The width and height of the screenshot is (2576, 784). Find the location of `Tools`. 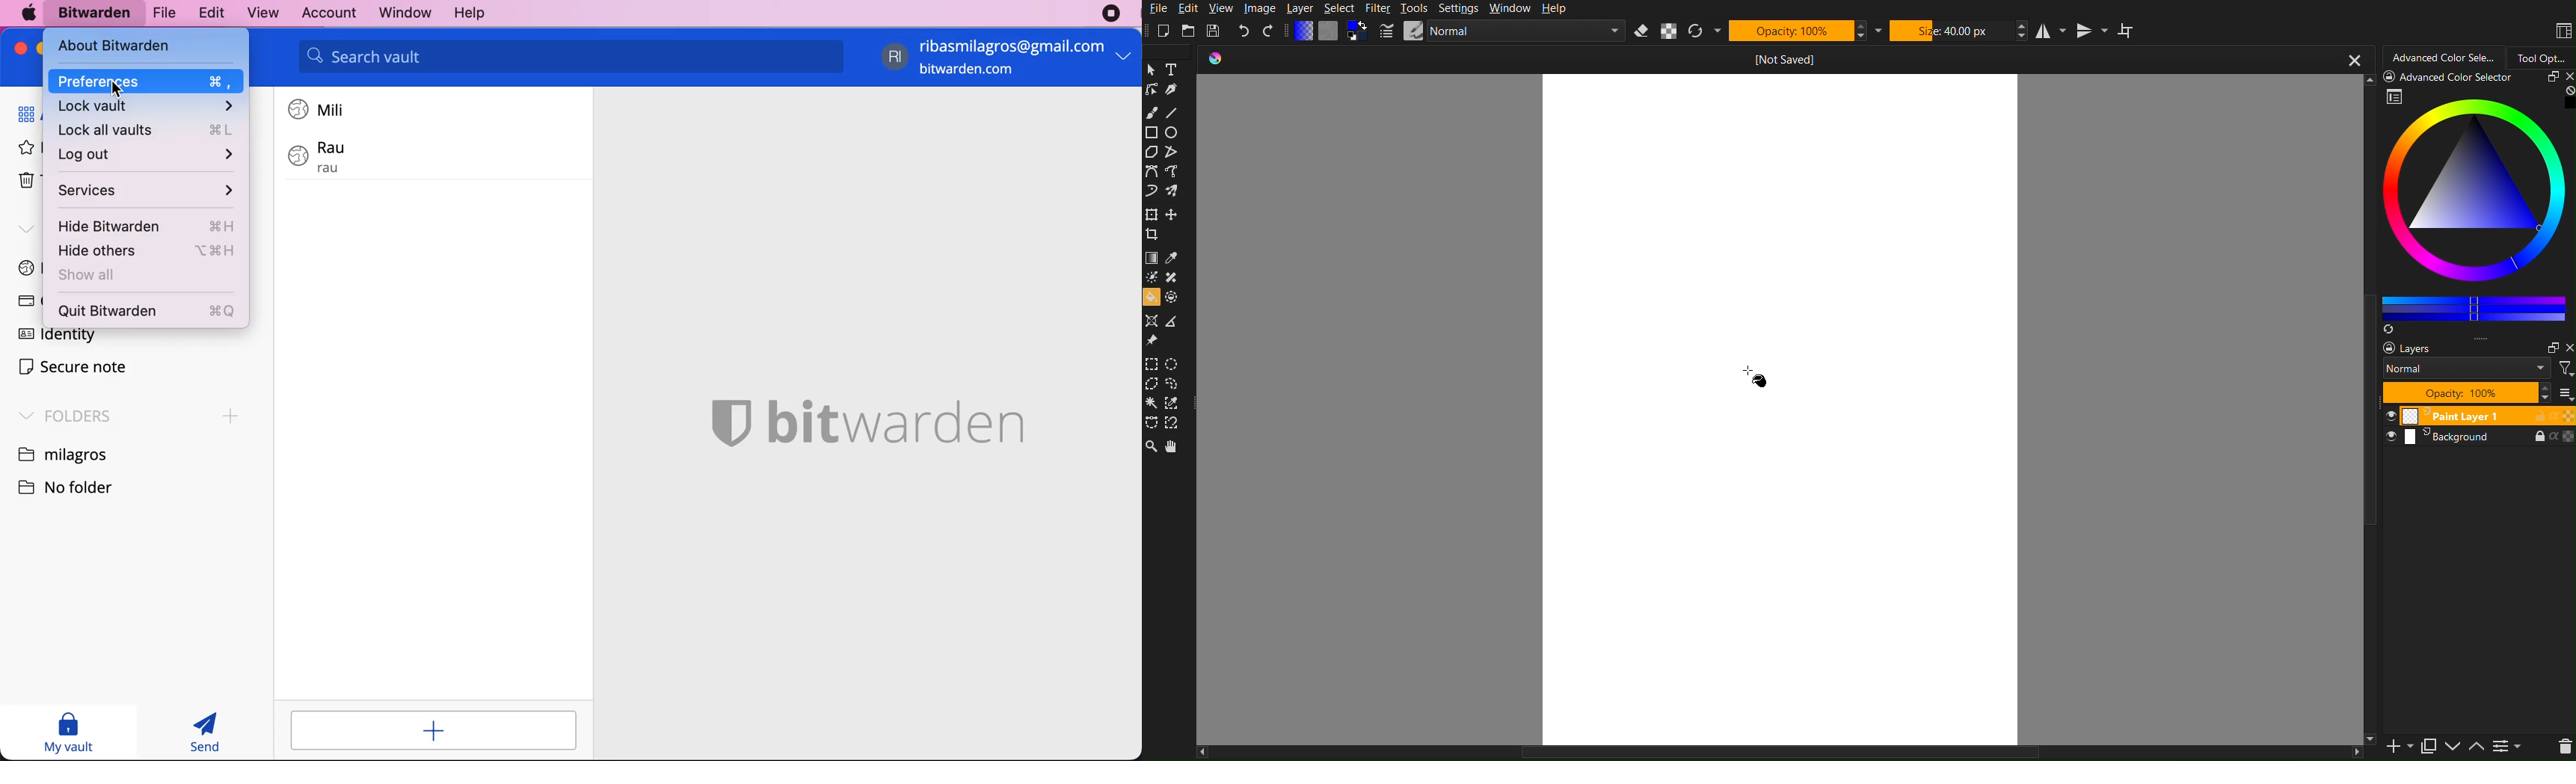

Tools is located at coordinates (1413, 9).